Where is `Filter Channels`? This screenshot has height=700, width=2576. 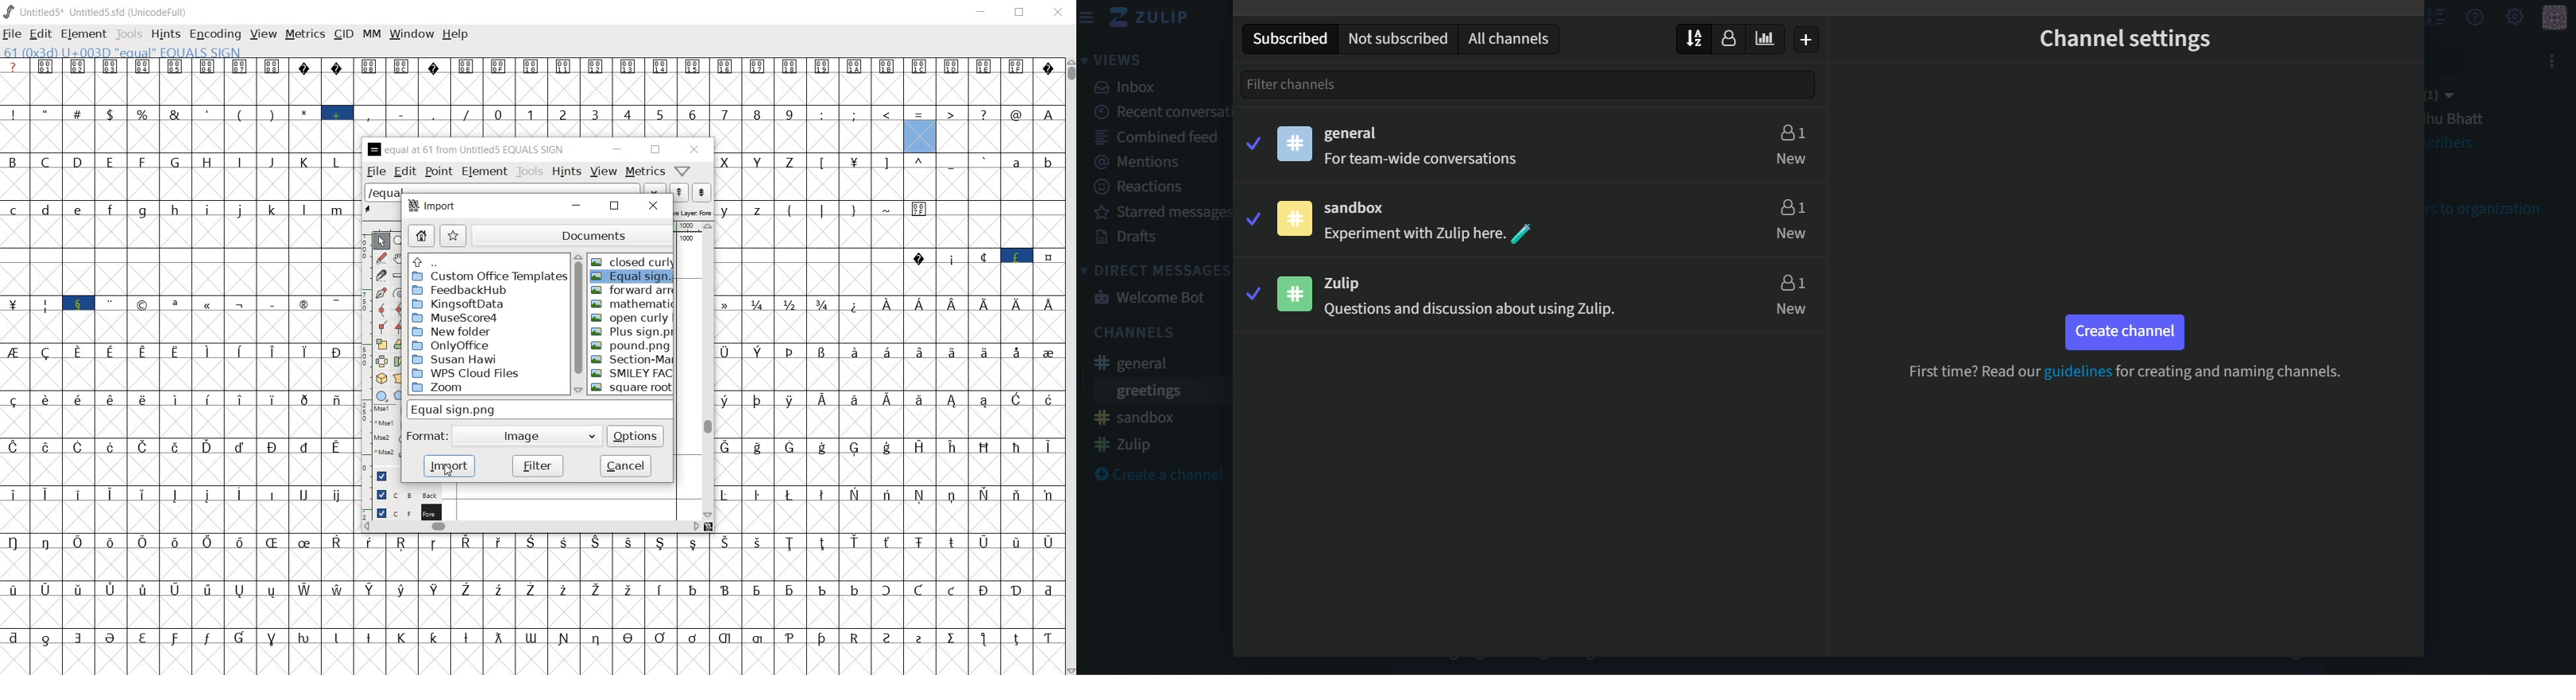 Filter Channels is located at coordinates (1318, 84).